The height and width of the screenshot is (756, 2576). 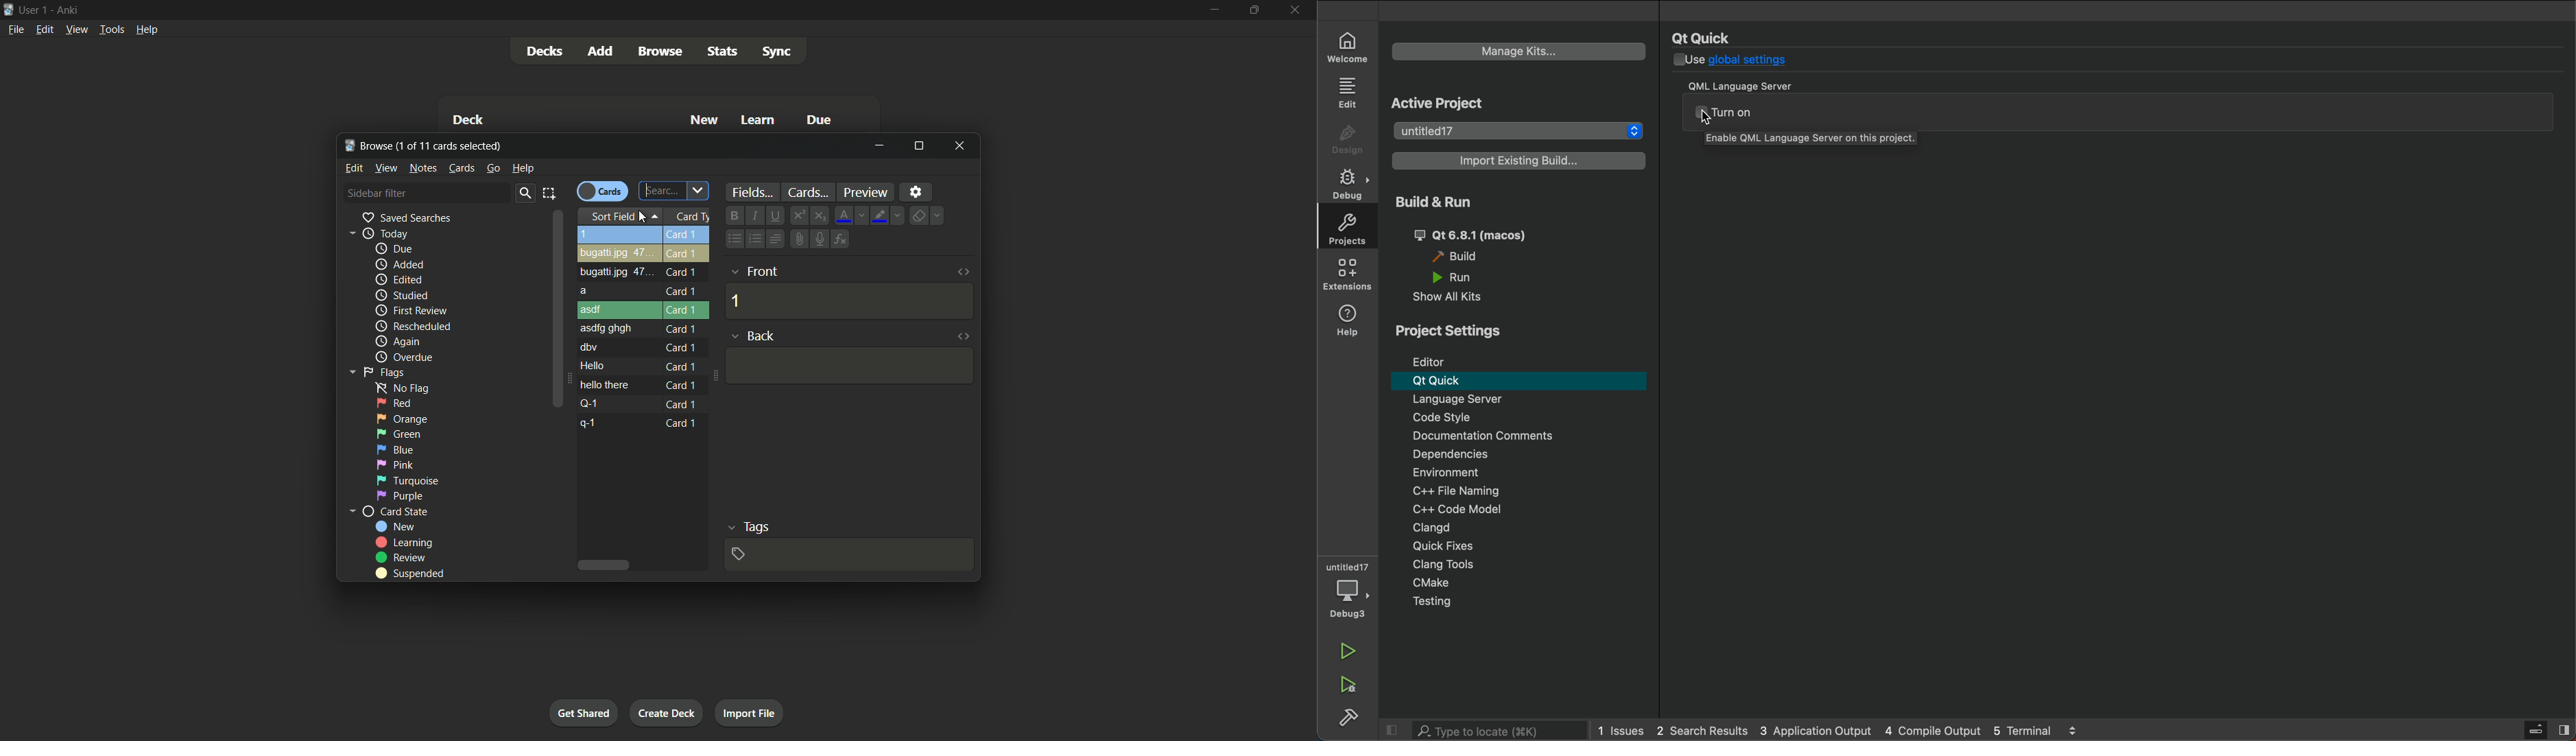 What do you see at coordinates (386, 167) in the screenshot?
I see `view` at bounding box center [386, 167].